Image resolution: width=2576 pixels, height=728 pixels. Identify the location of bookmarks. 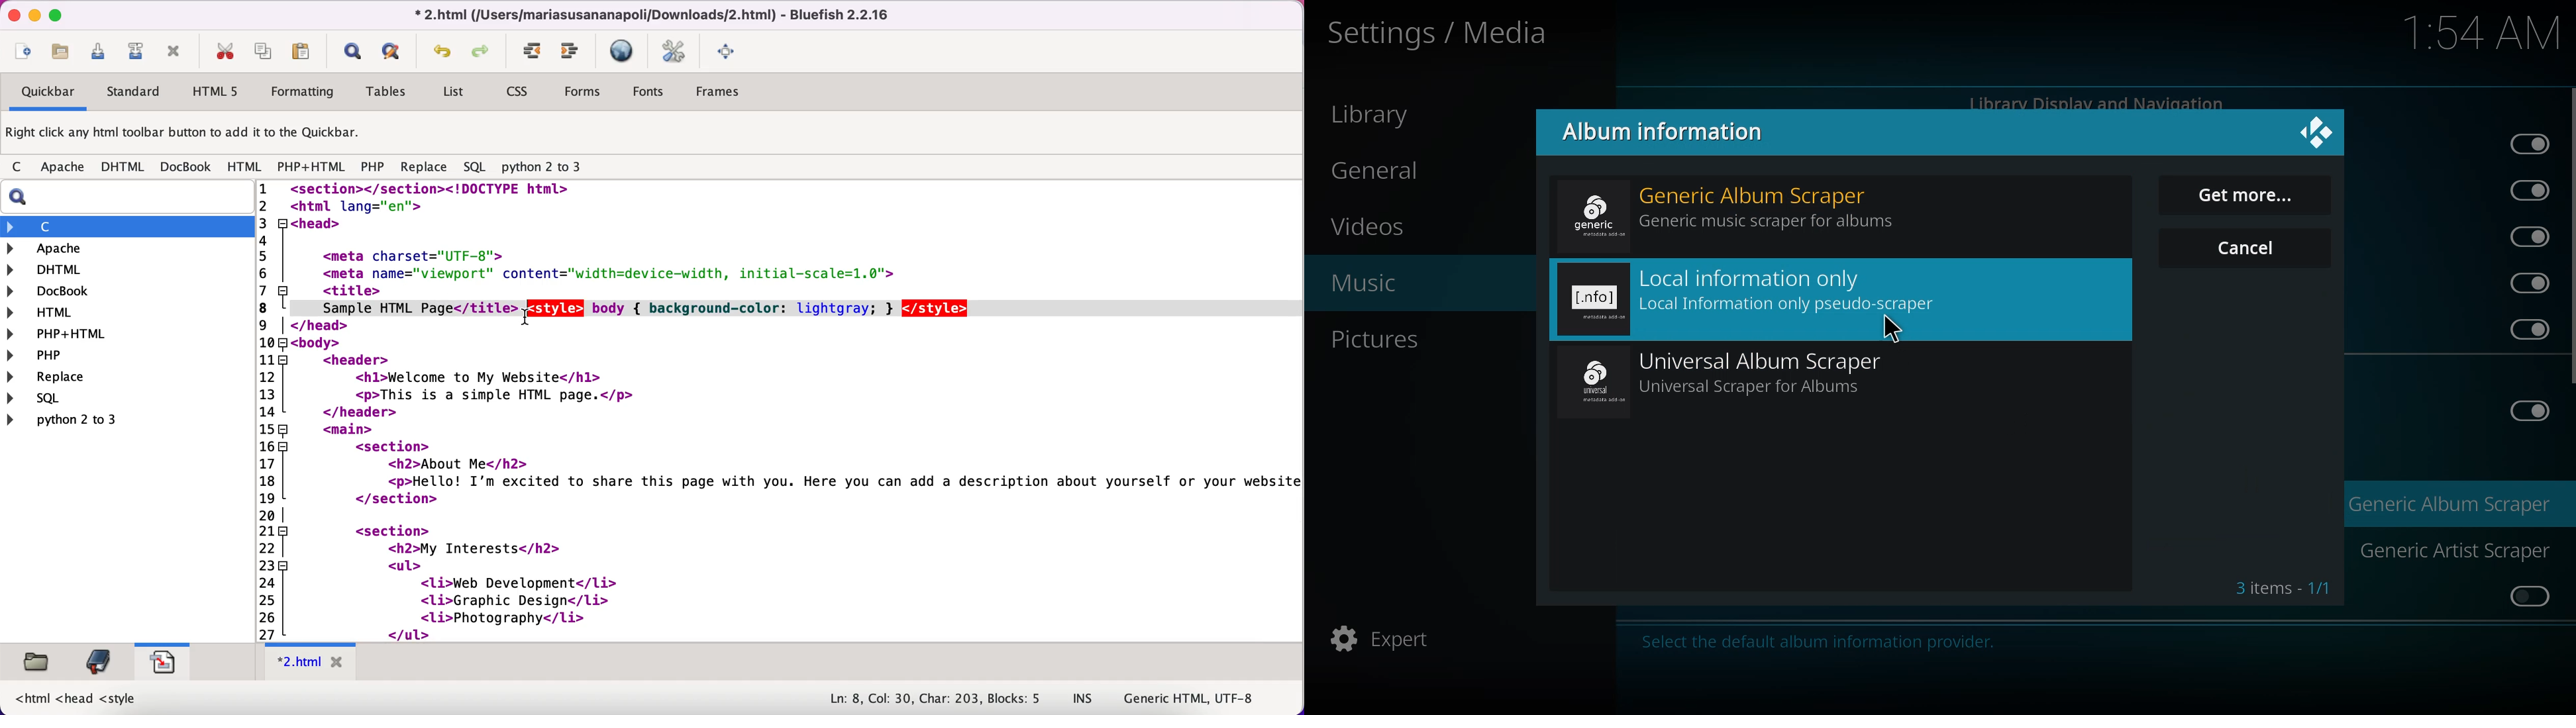
(98, 662).